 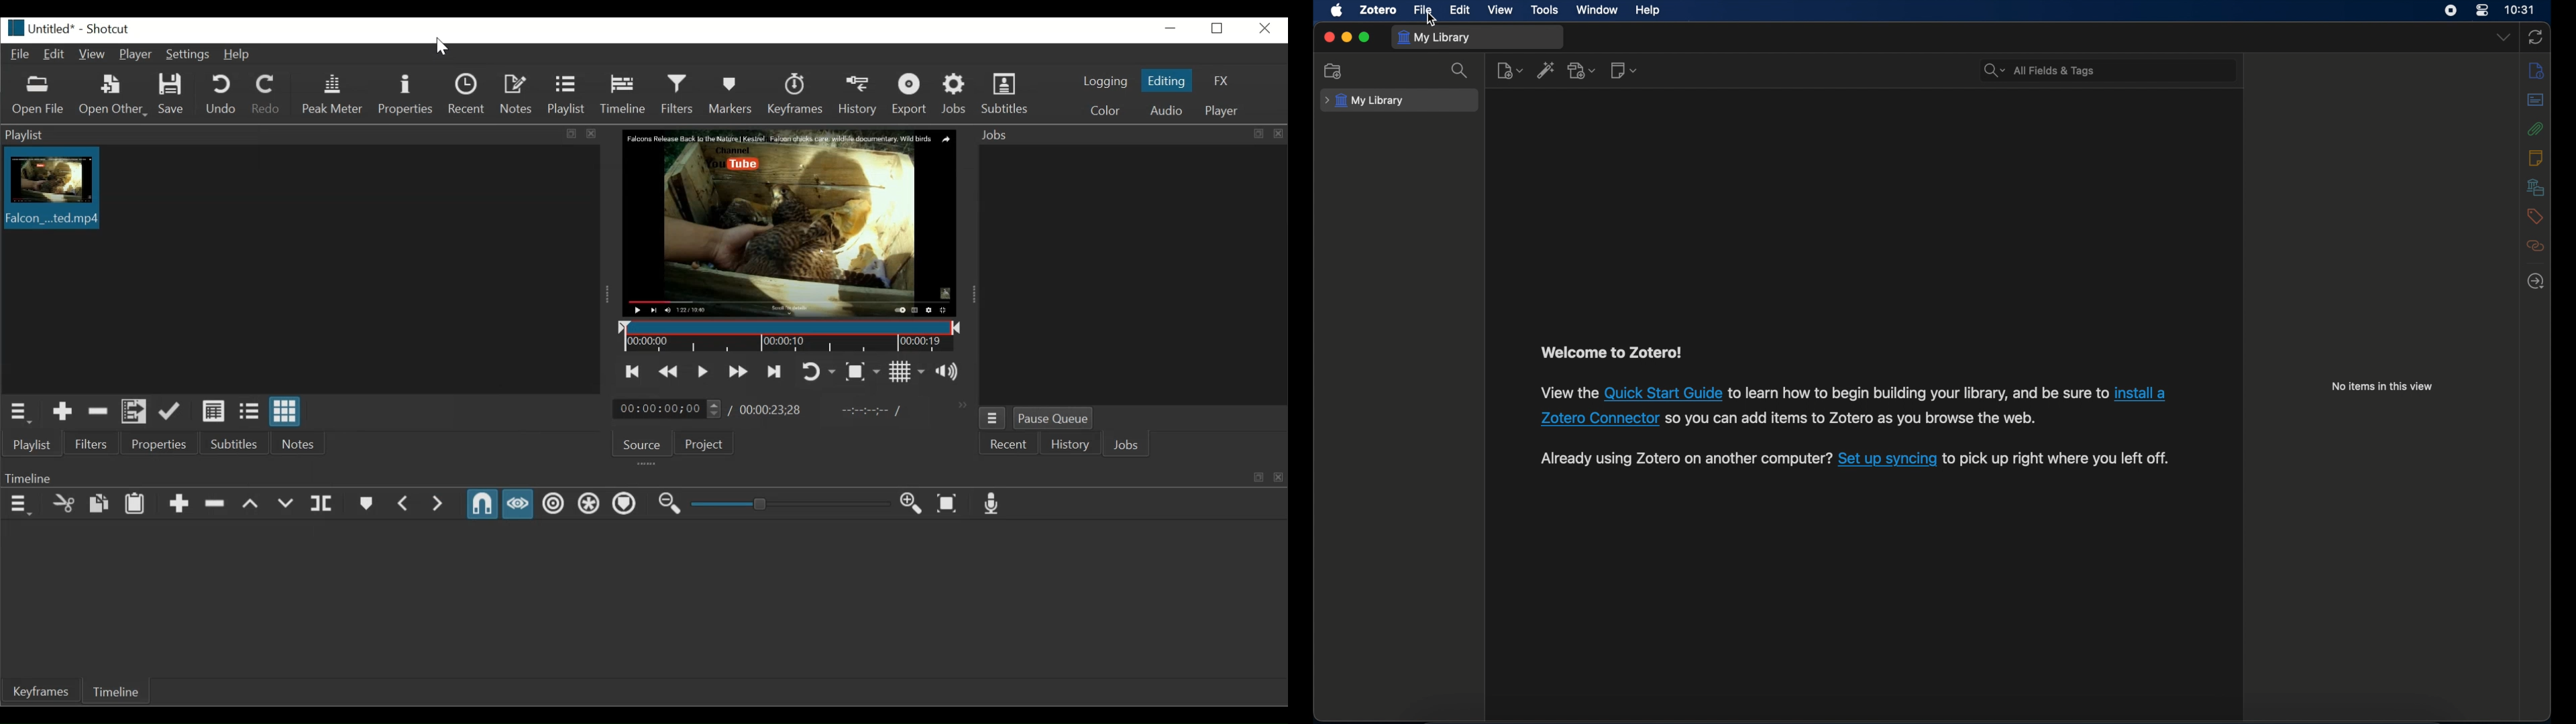 I want to click on , so click(x=1856, y=420).